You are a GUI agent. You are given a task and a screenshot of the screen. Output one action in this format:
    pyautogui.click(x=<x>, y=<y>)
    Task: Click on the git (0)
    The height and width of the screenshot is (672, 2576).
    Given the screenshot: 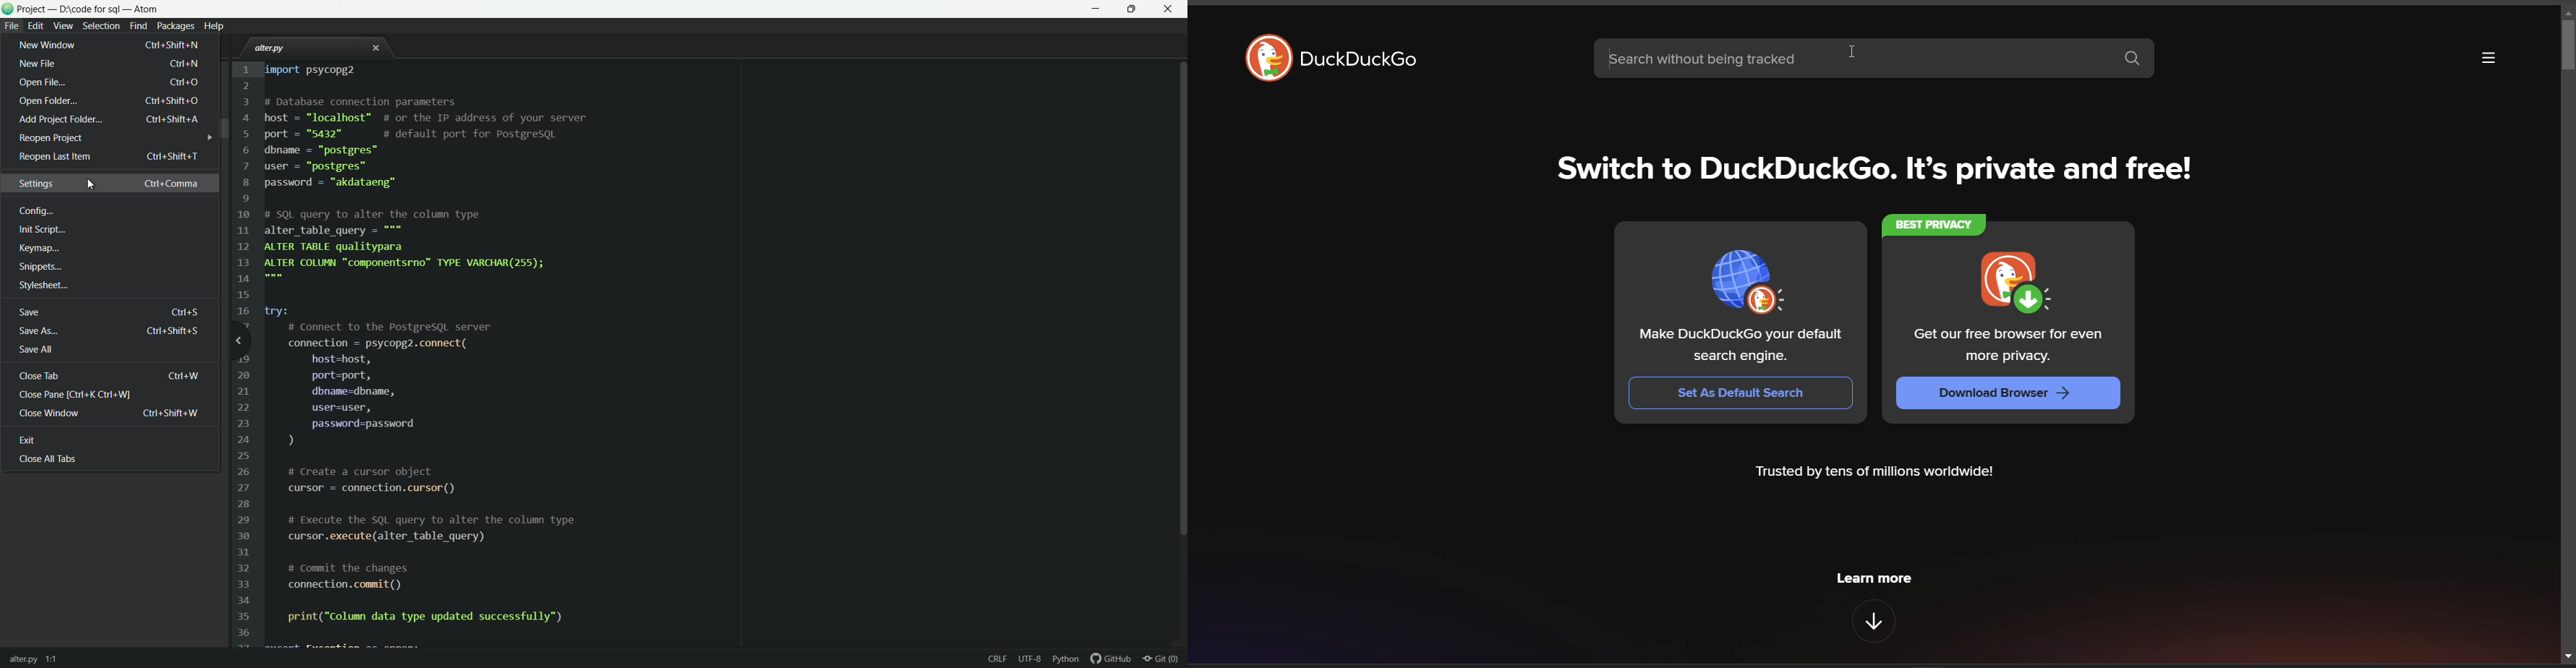 What is the action you would take?
    pyautogui.click(x=1164, y=659)
    